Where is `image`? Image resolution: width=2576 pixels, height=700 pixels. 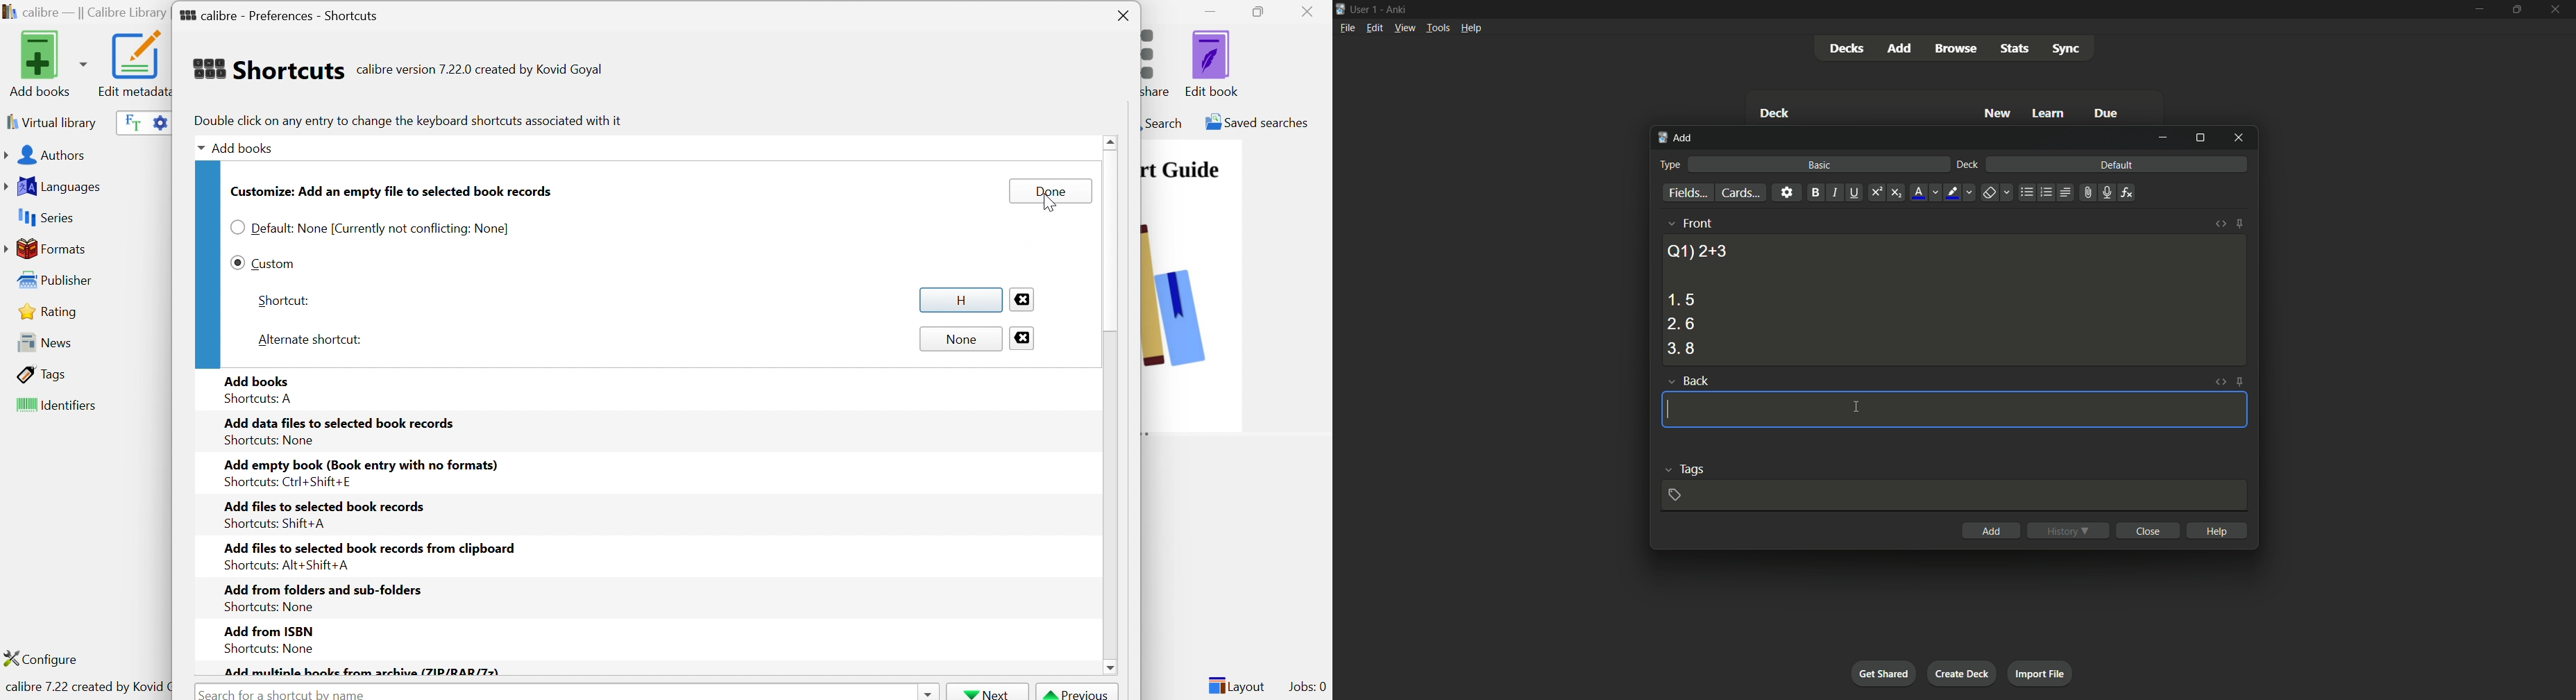
image is located at coordinates (1192, 315).